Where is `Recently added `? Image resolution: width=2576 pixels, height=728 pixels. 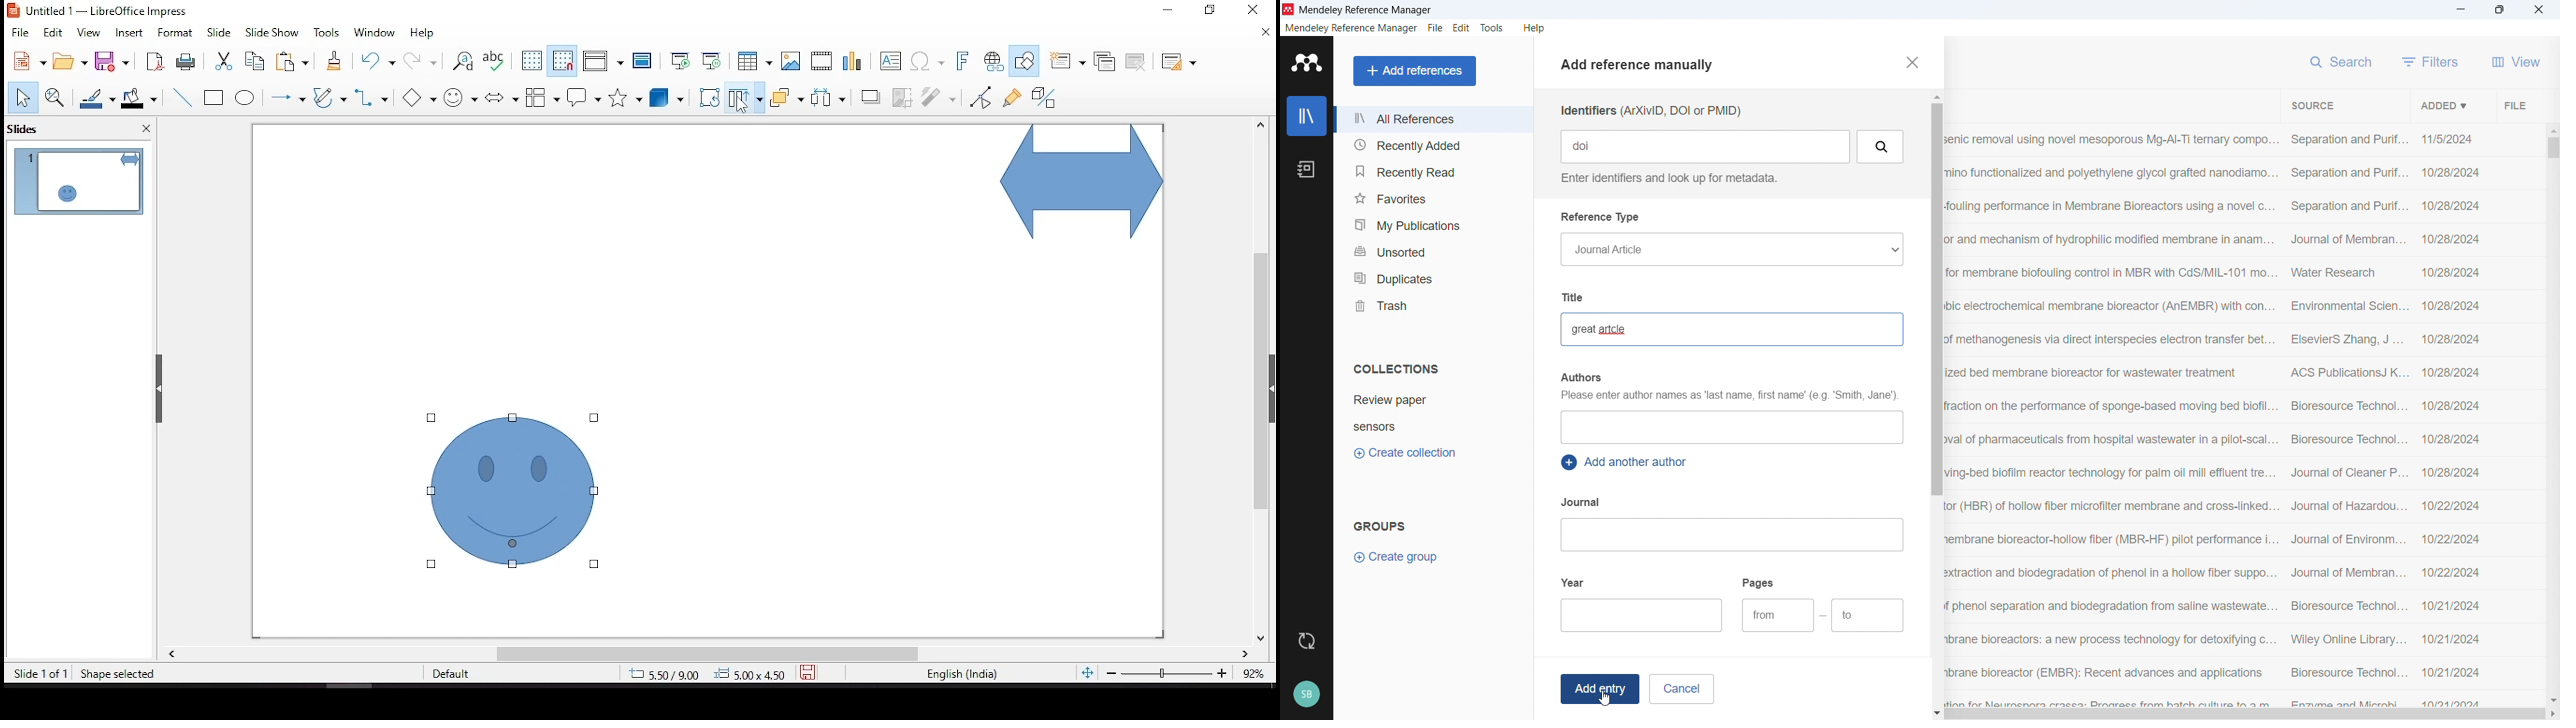 Recently added  is located at coordinates (1431, 145).